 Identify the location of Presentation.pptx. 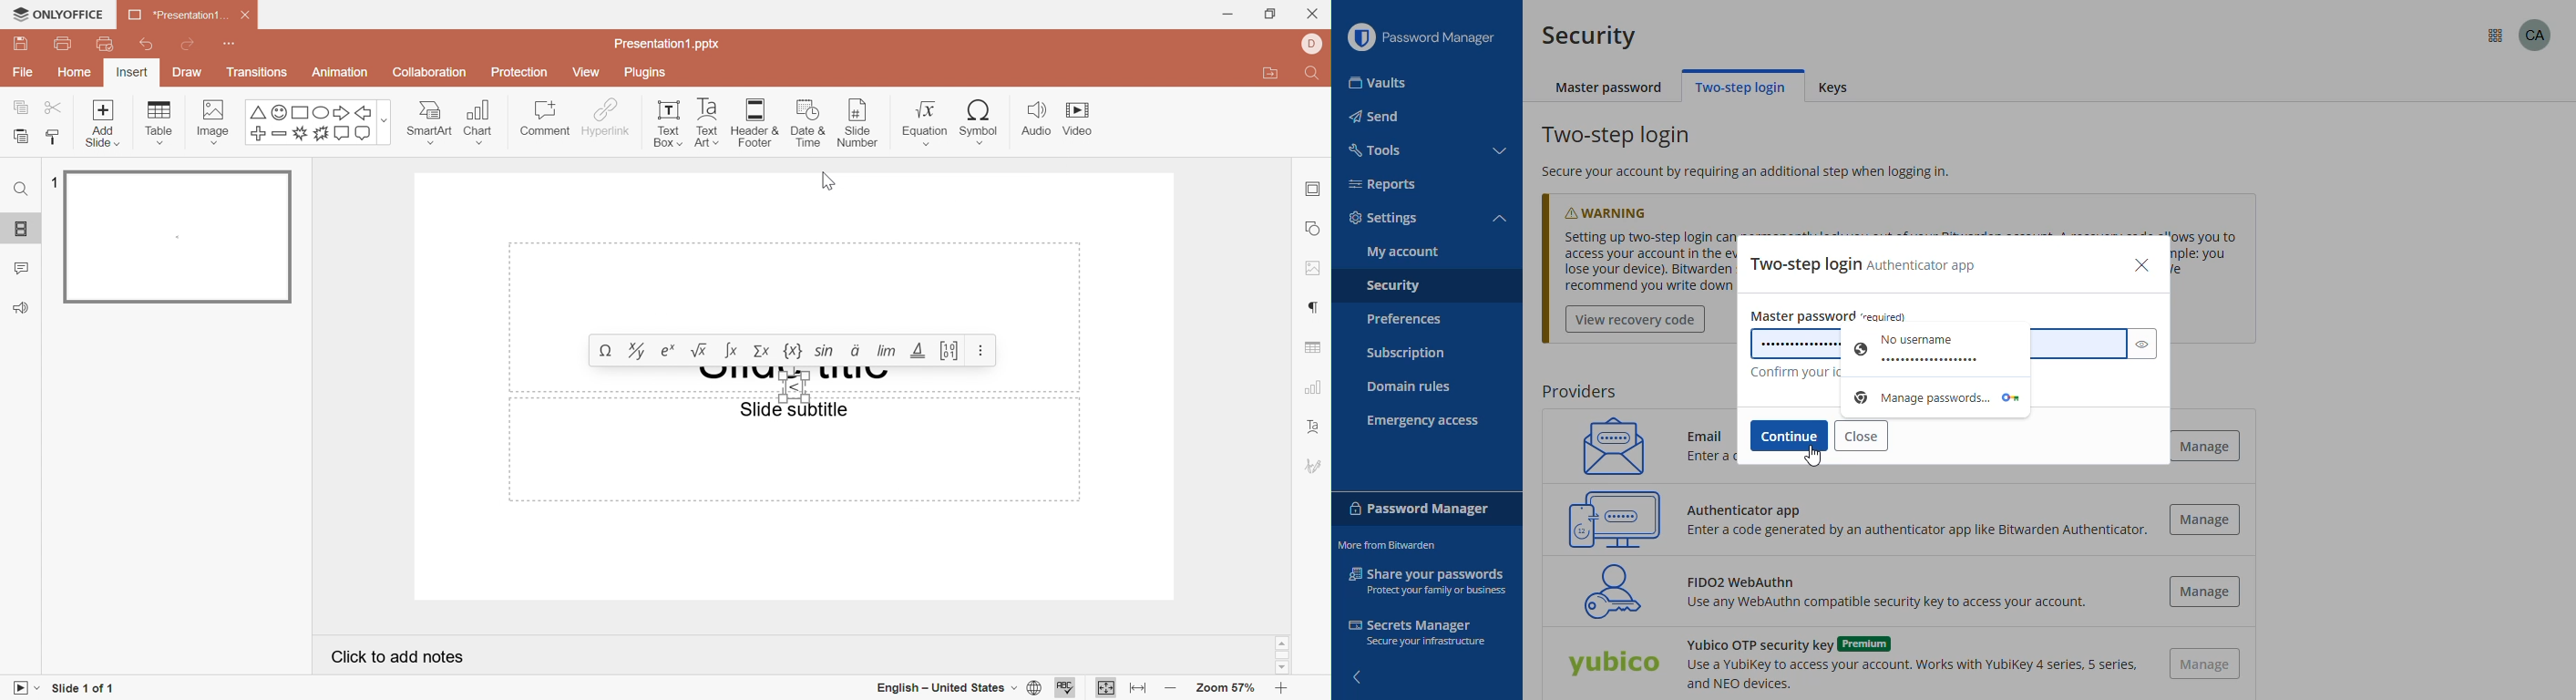
(671, 44).